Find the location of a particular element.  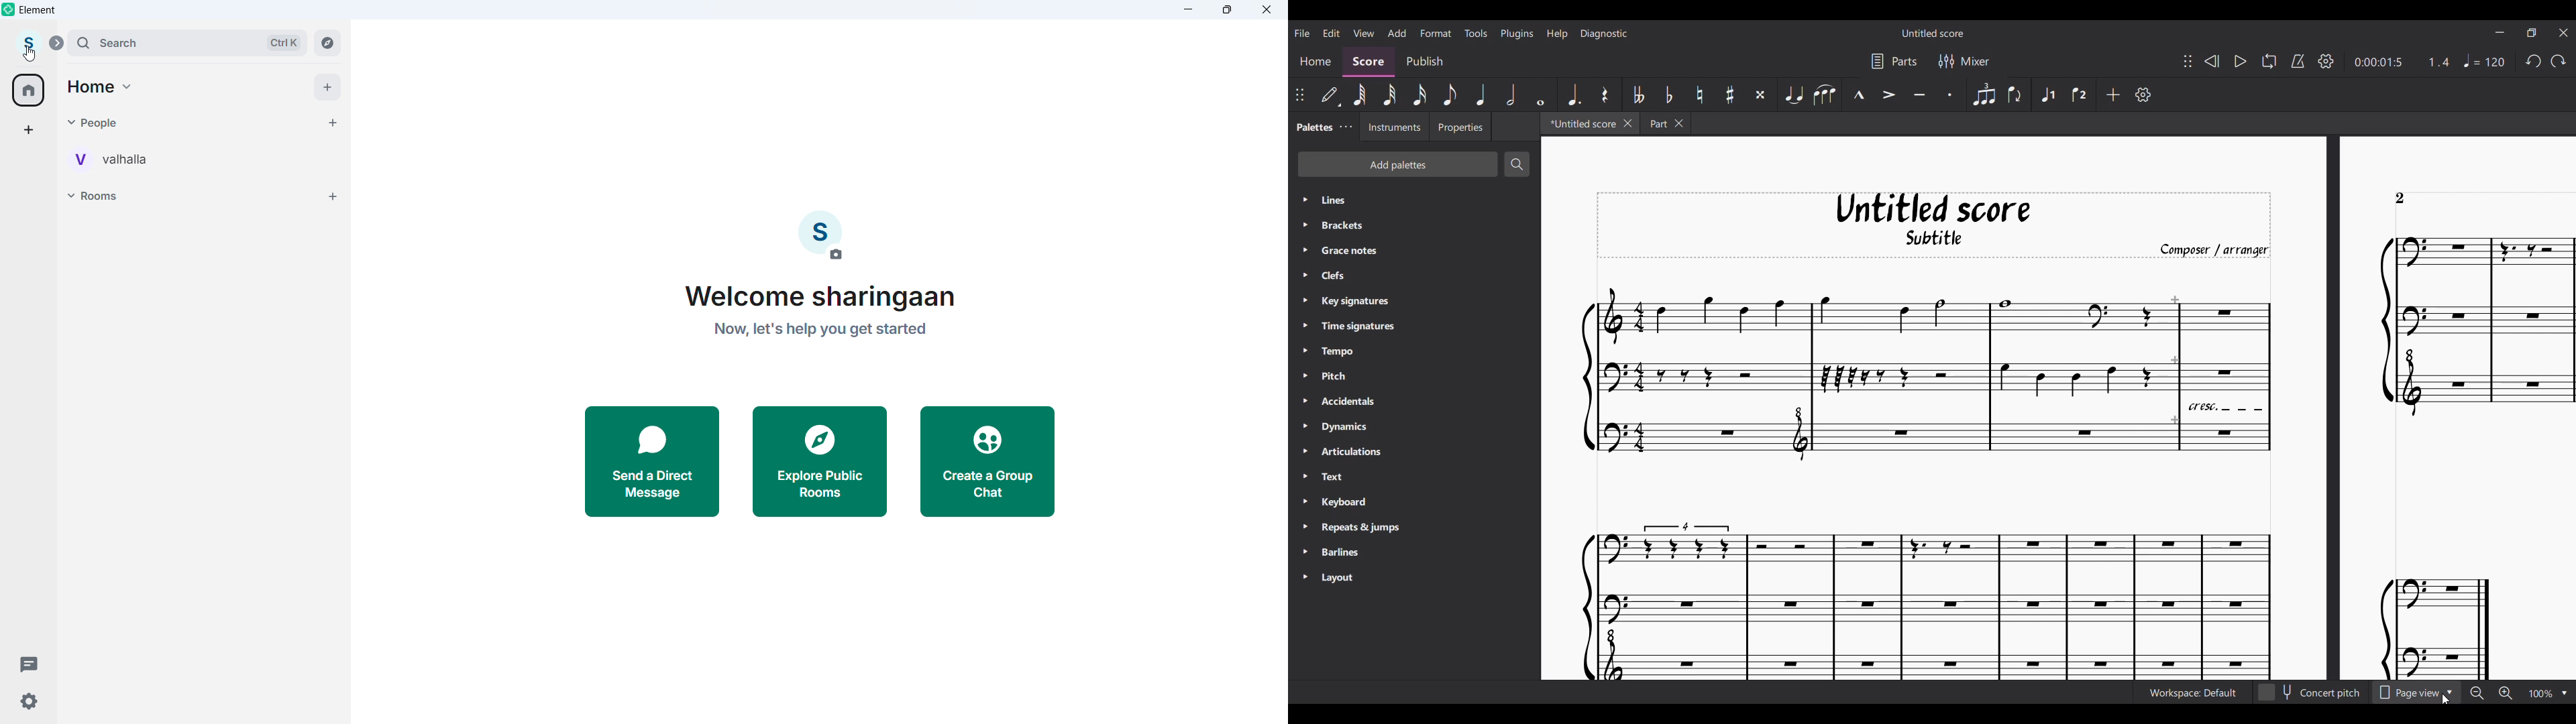

Toggle double sharp is located at coordinates (1761, 95).